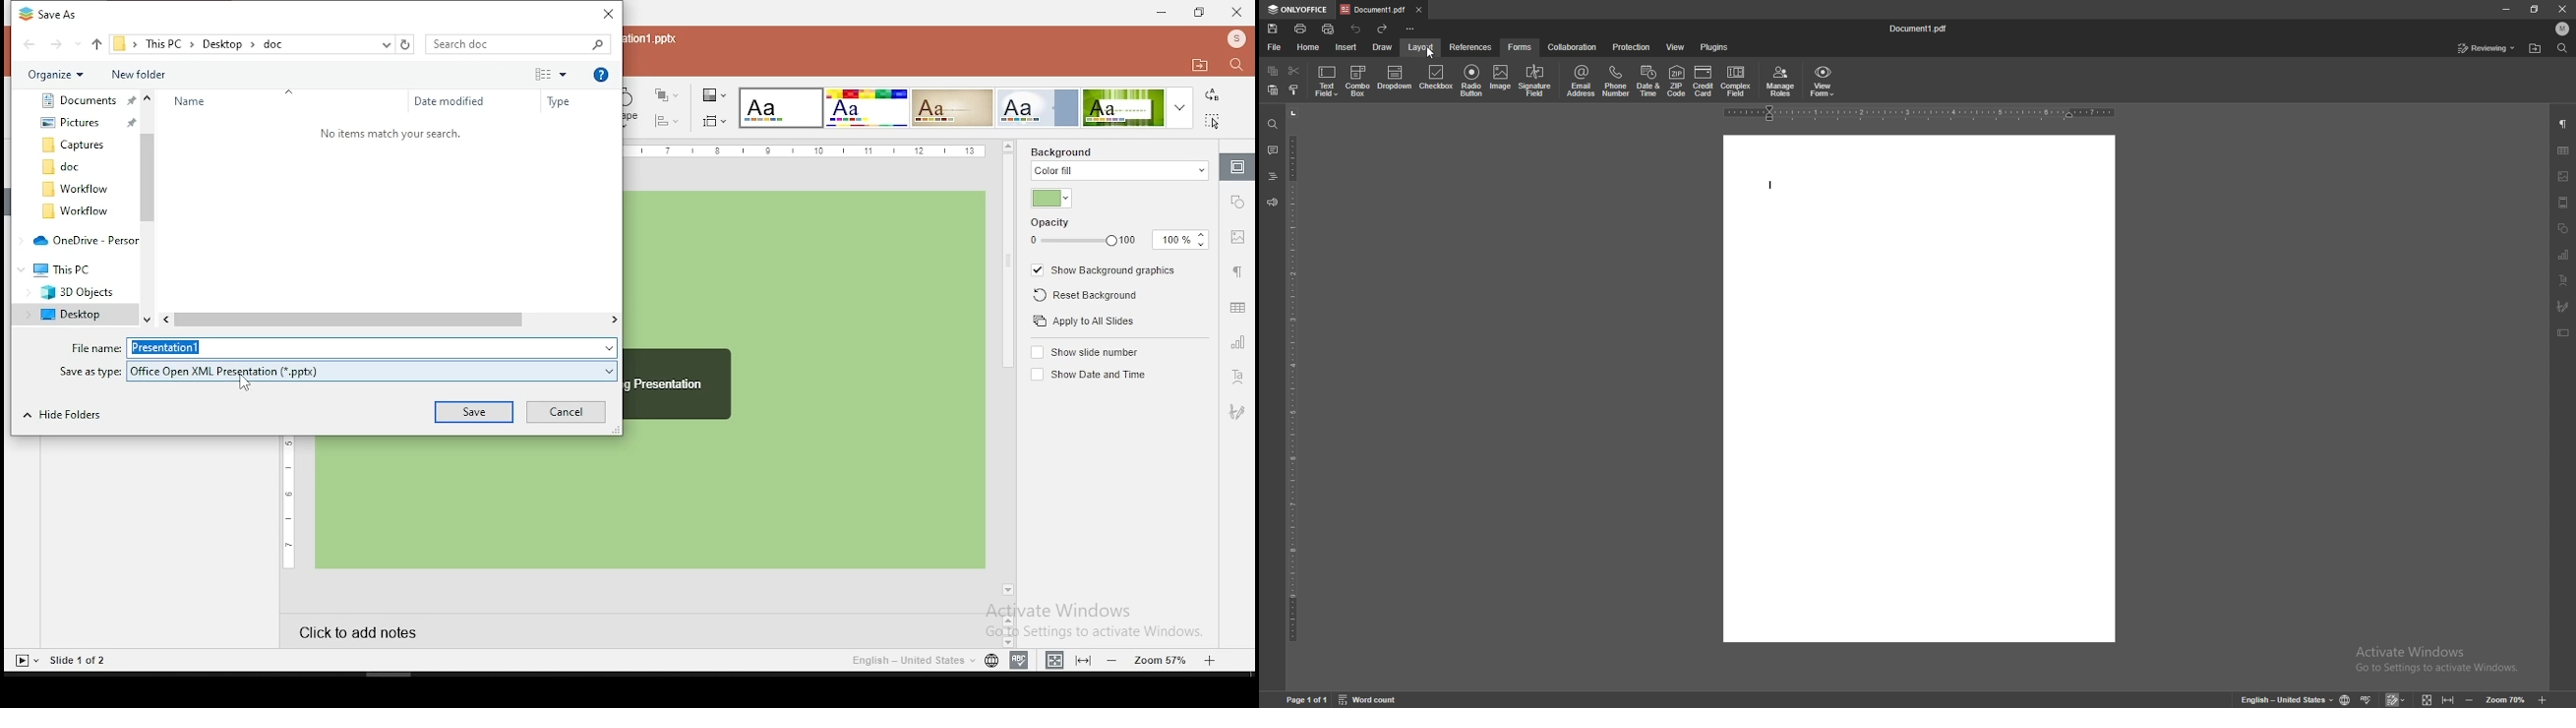  Describe the element at coordinates (2397, 700) in the screenshot. I see `track changes` at that location.